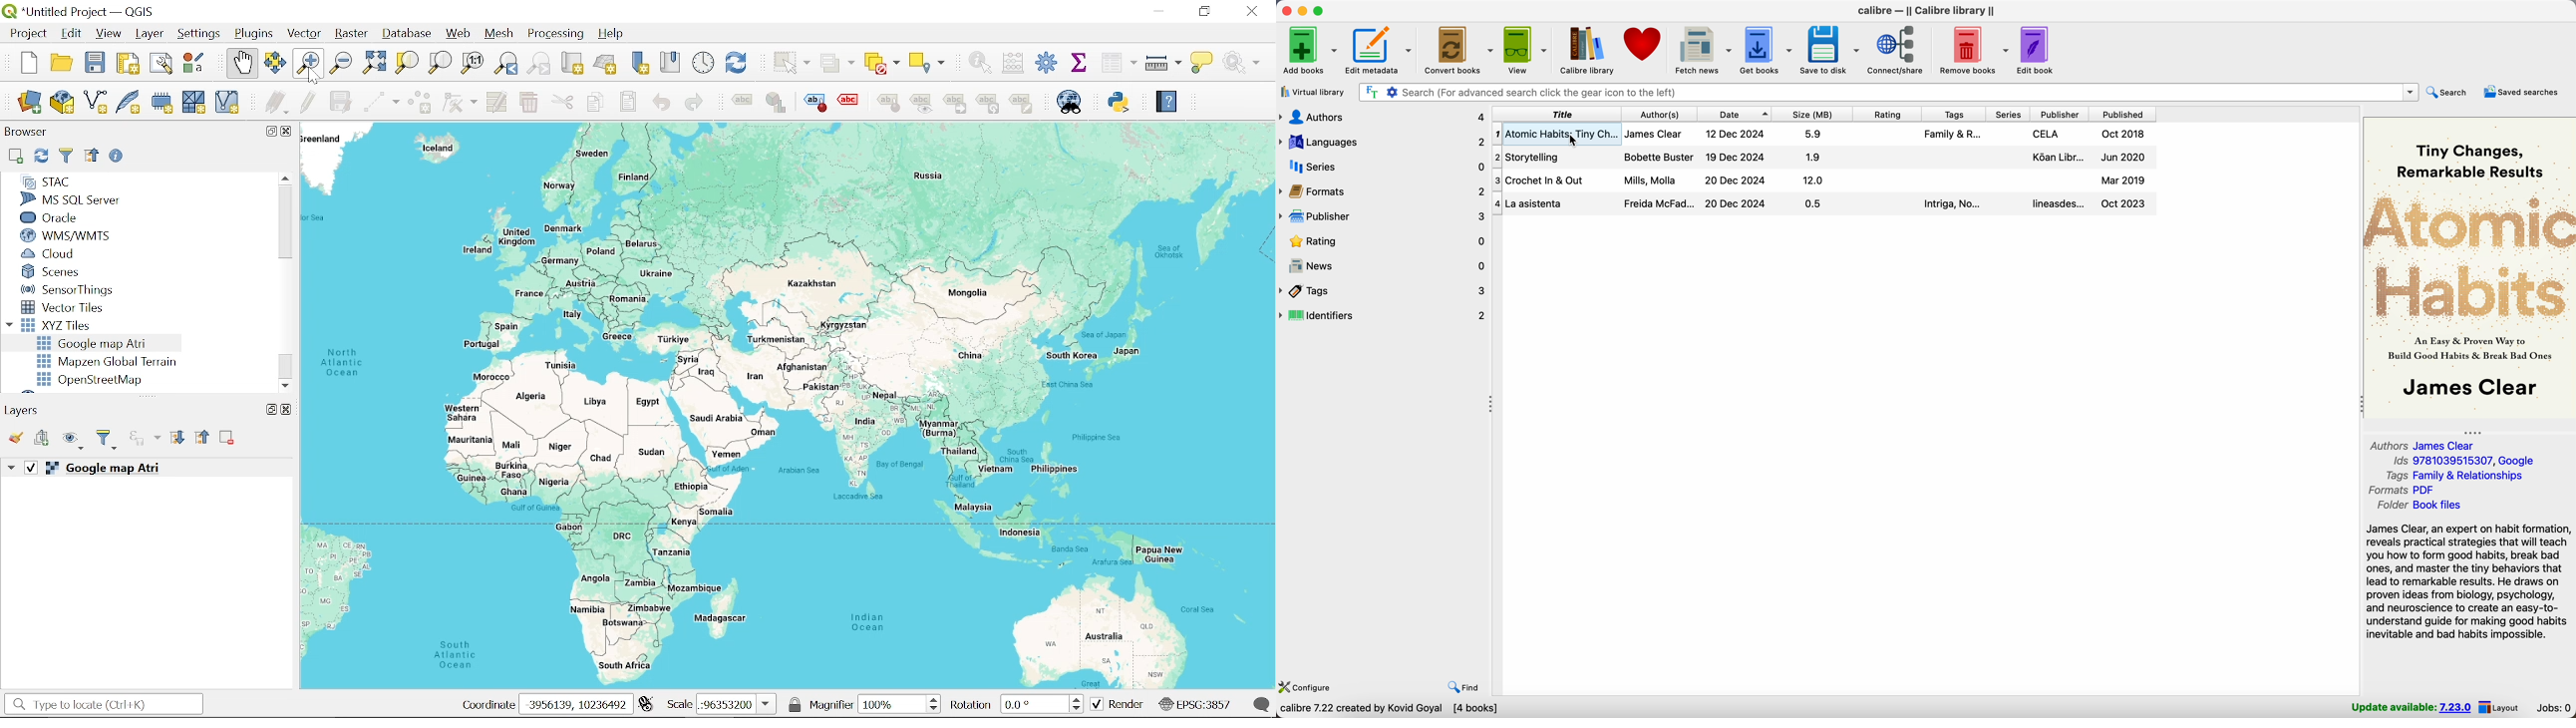 The image size is (2576, 728). I want to click on insert audio, so click(145, 440).